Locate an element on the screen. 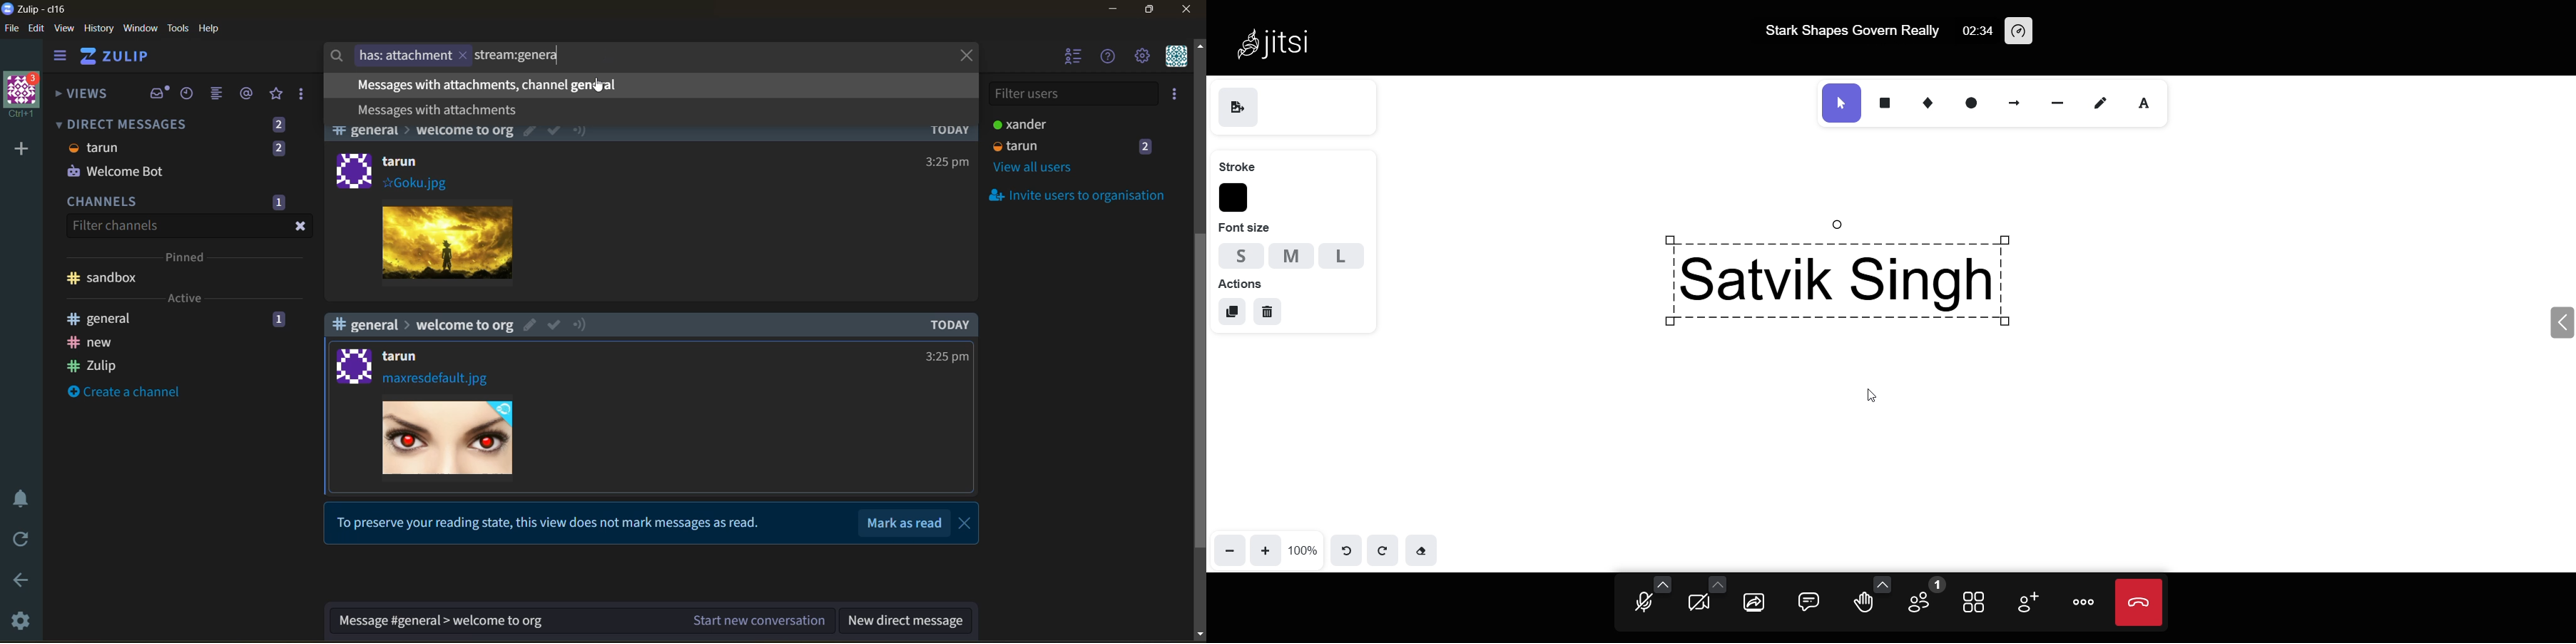 Image resolution: width=2576 pixels, height=644 pixels. edit is located at coordinates (37, 29).